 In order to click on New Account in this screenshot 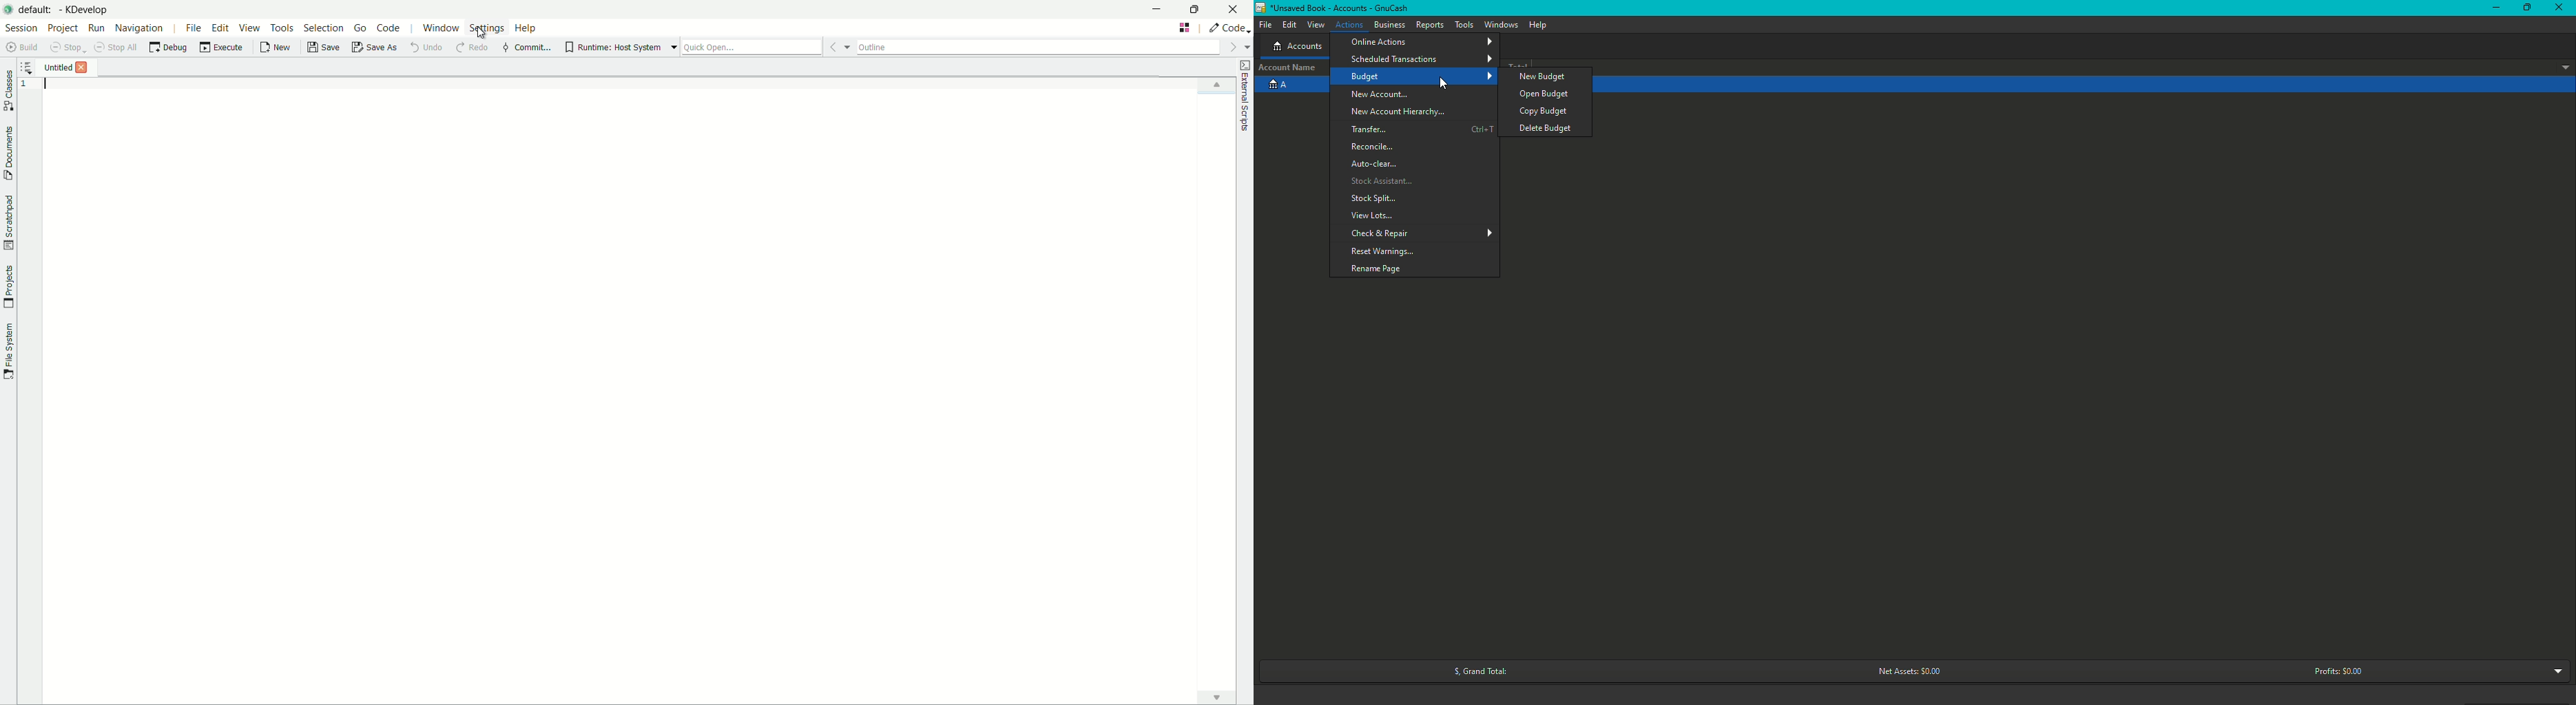, I will do `click(1383, 94)`.